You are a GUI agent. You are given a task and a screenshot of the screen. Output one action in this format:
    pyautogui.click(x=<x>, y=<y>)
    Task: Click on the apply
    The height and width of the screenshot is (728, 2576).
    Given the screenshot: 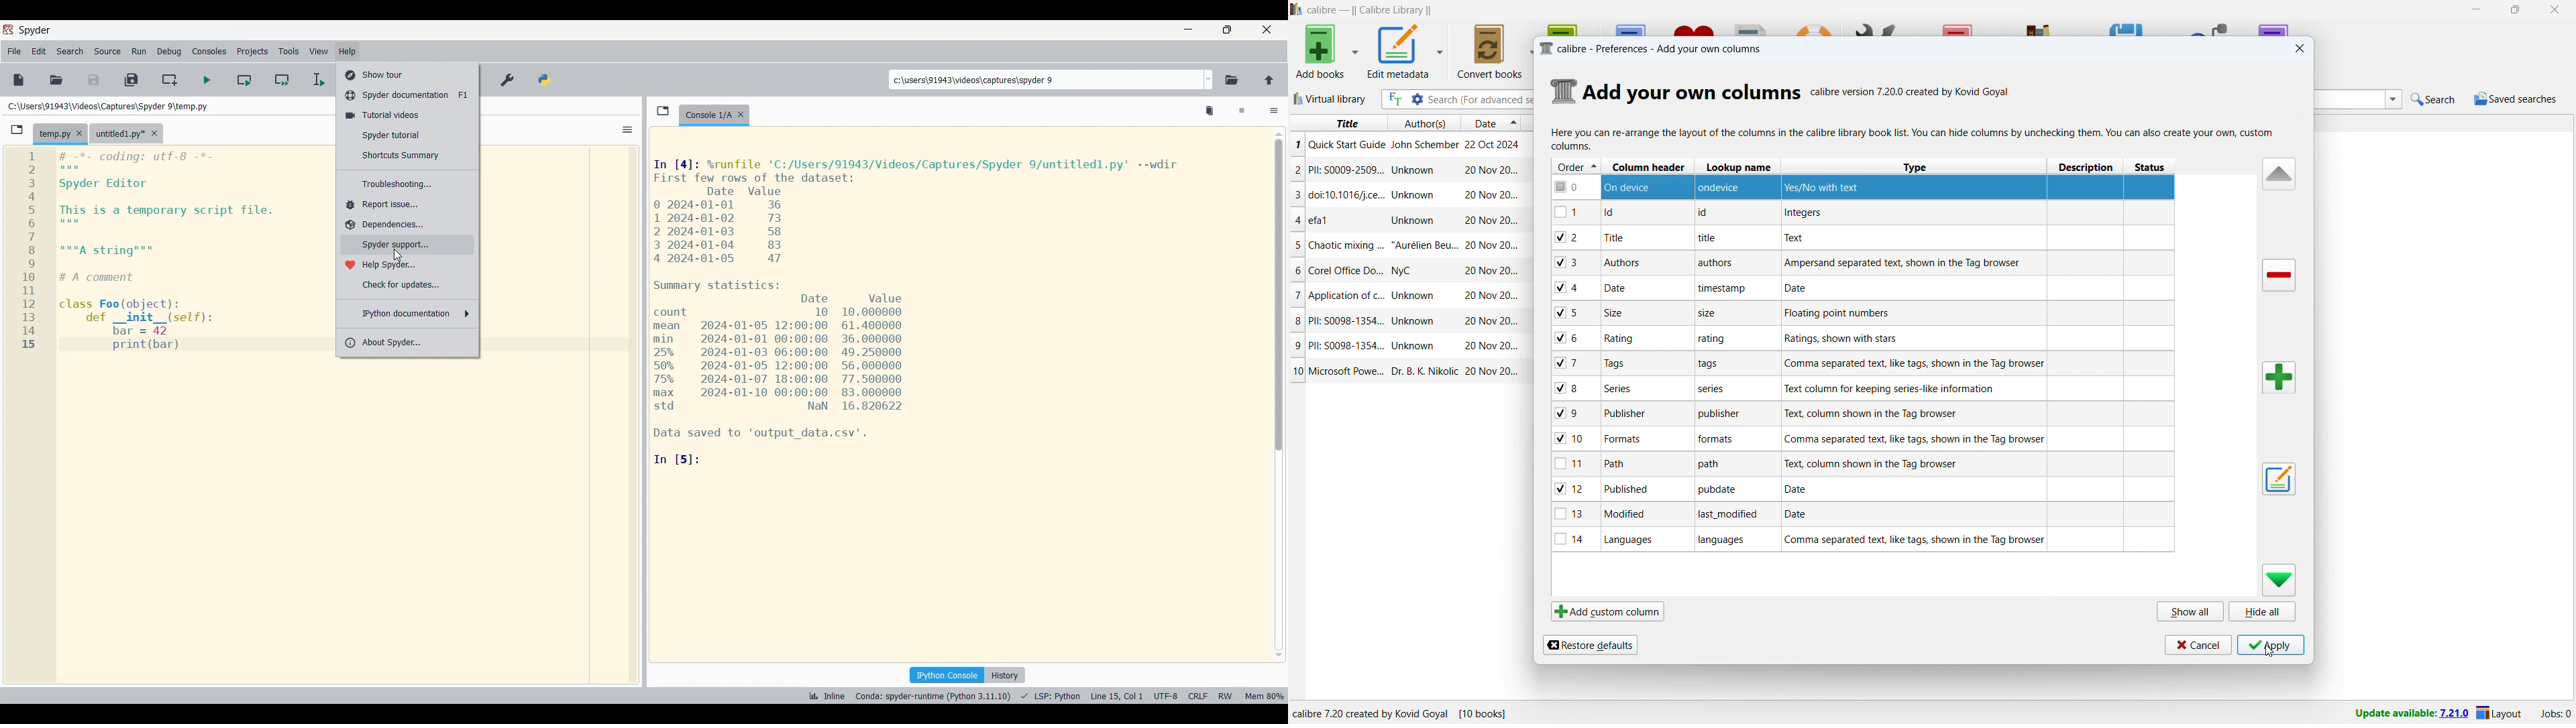 What is the action you would take?
    pyautogui.click(x=2271, y=645)
    